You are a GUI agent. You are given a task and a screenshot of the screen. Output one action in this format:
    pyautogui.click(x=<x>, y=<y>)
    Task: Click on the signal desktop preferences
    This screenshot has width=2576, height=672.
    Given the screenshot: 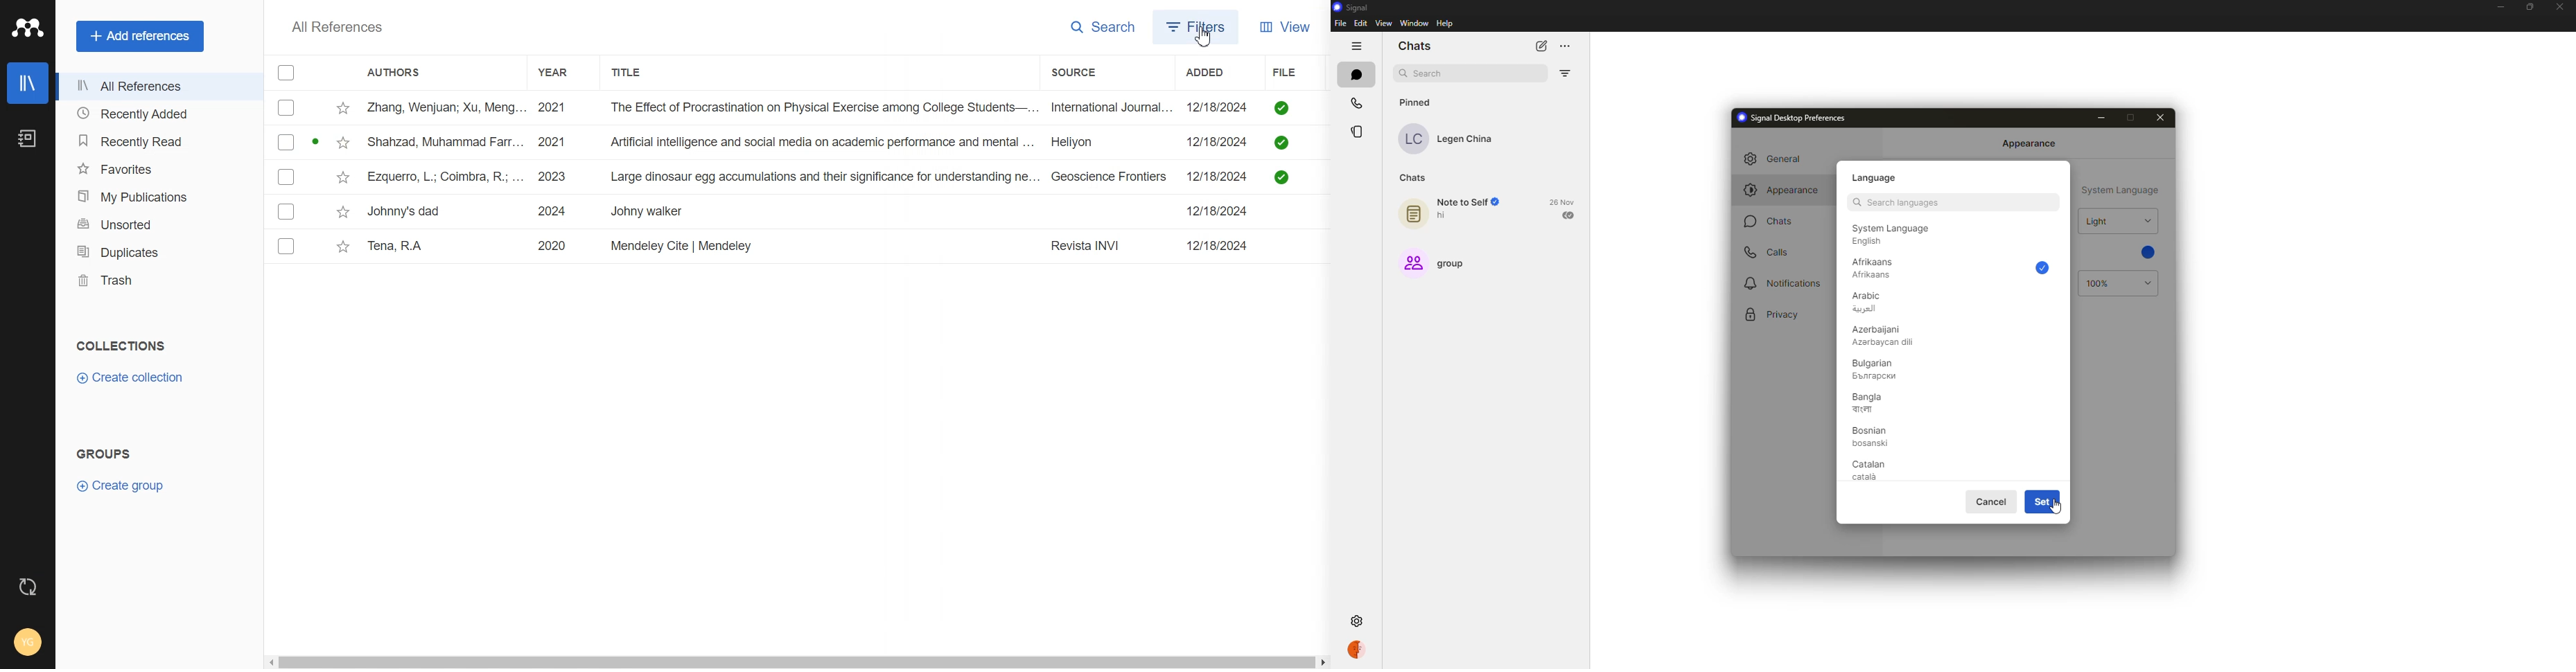 What is the action you would take?
    pyautogui.click(x=1793, y=118)
    